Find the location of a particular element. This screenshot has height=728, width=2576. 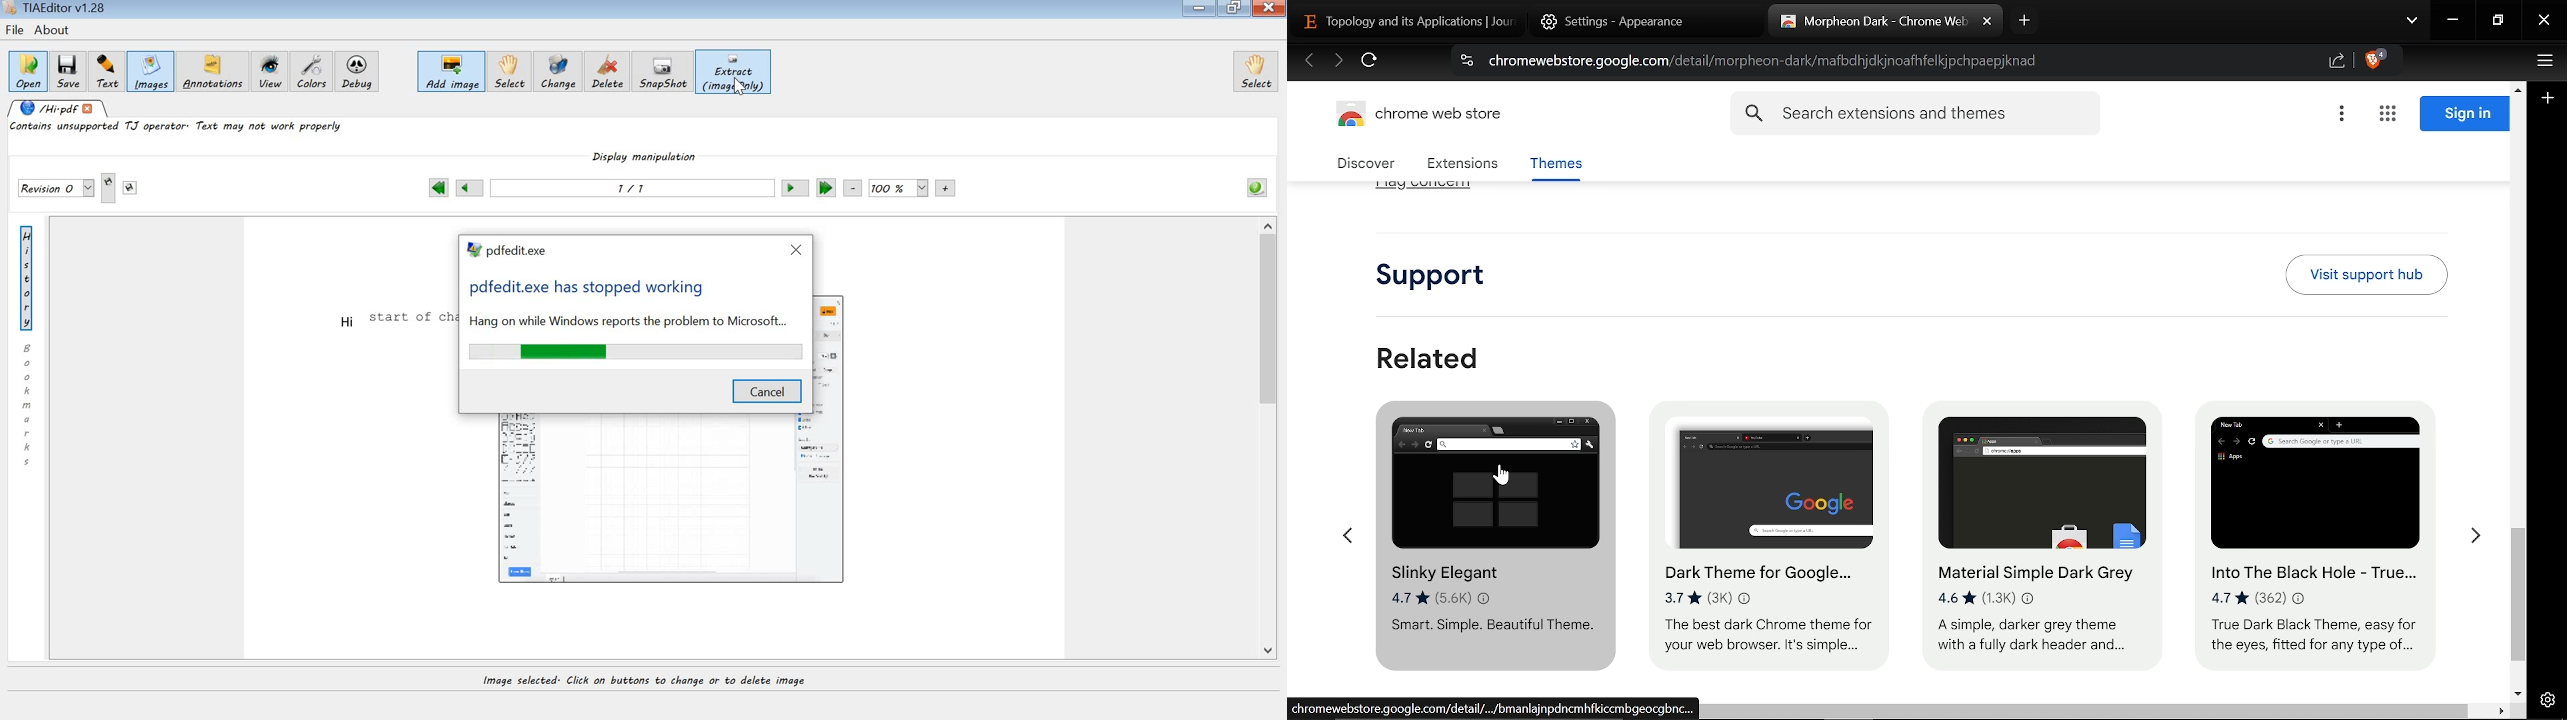

snapshot is located at coordinates (665, 72).